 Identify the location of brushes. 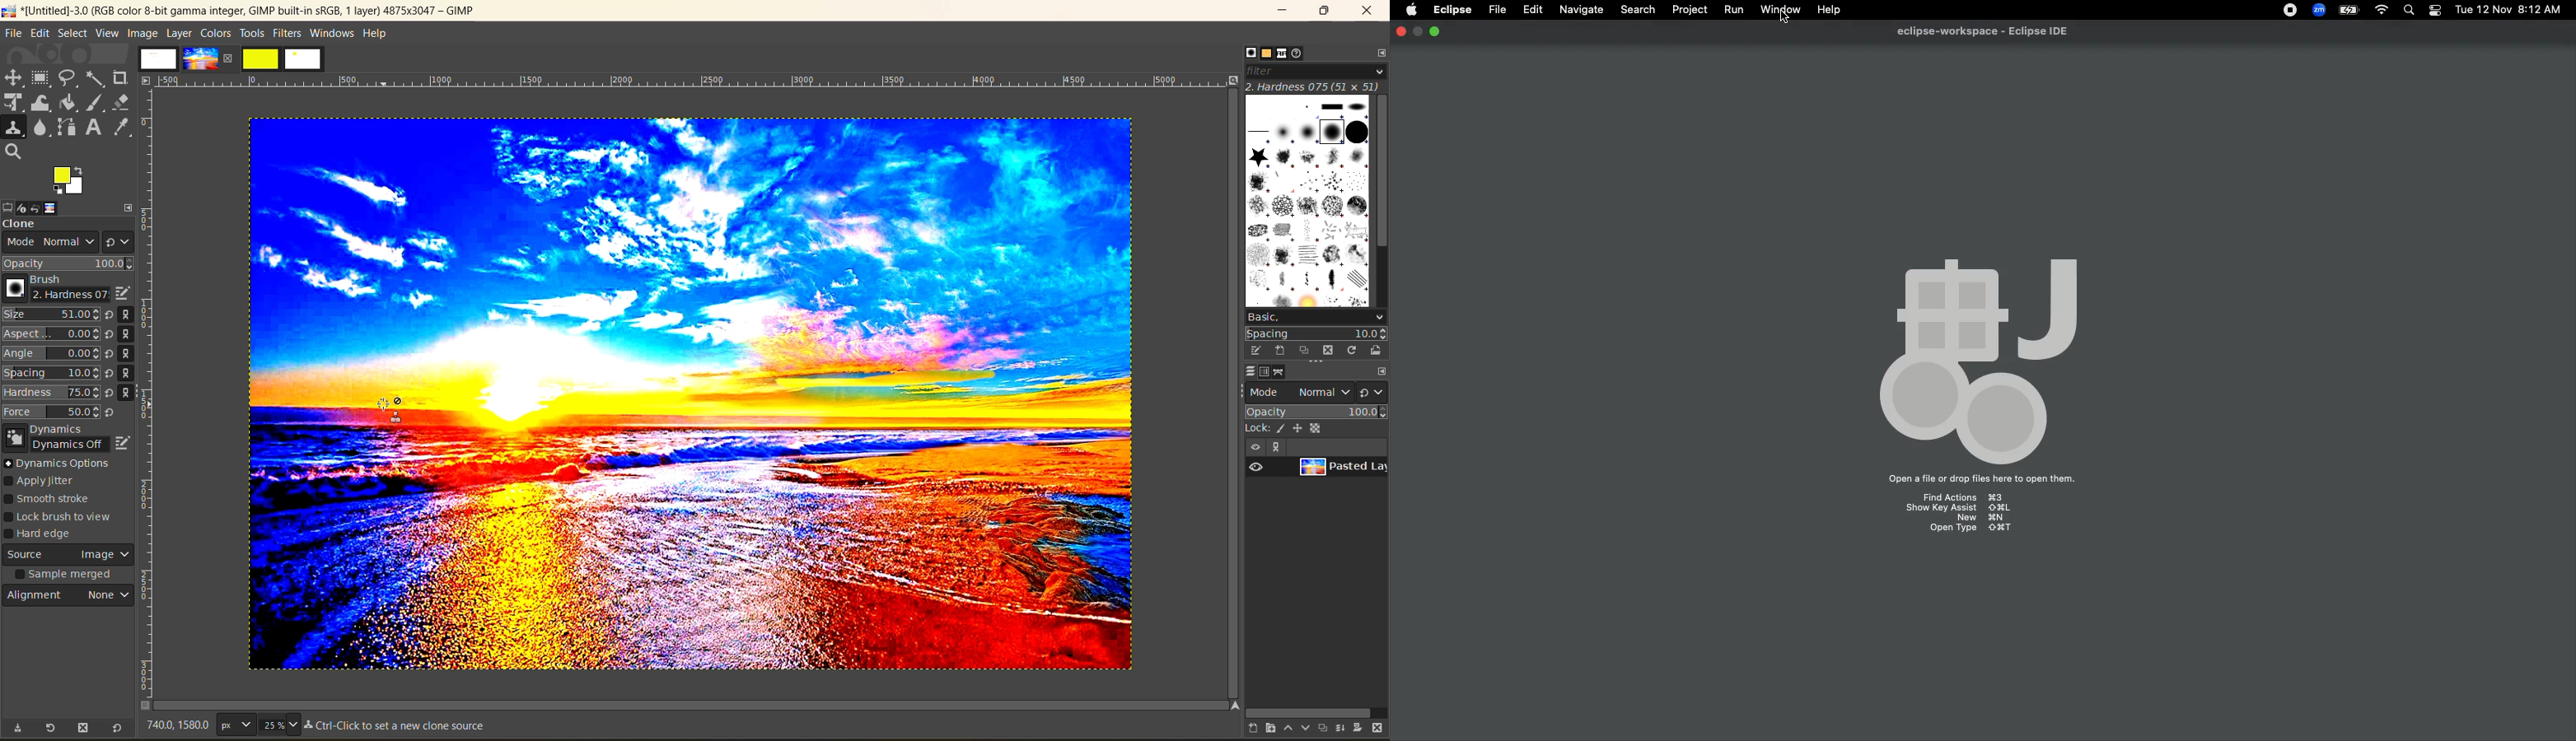
(1246, 52).